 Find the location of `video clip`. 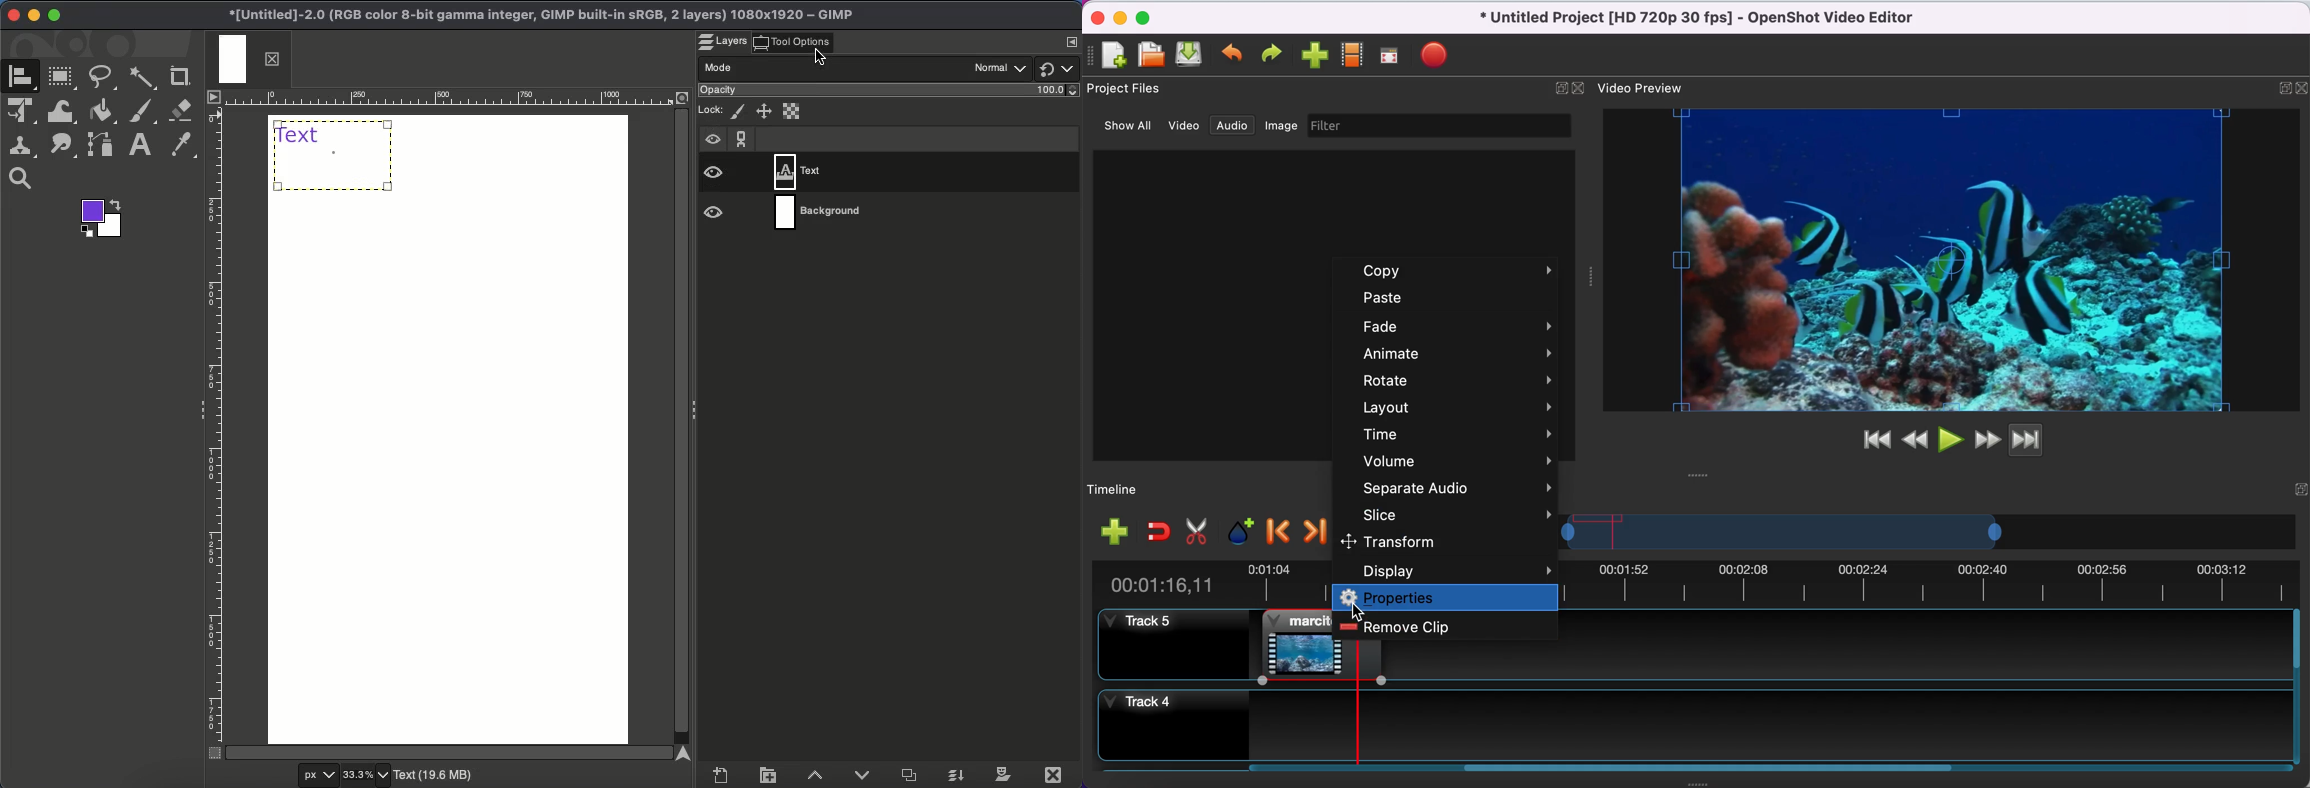

video clip is located at coordinates (1288, 645).